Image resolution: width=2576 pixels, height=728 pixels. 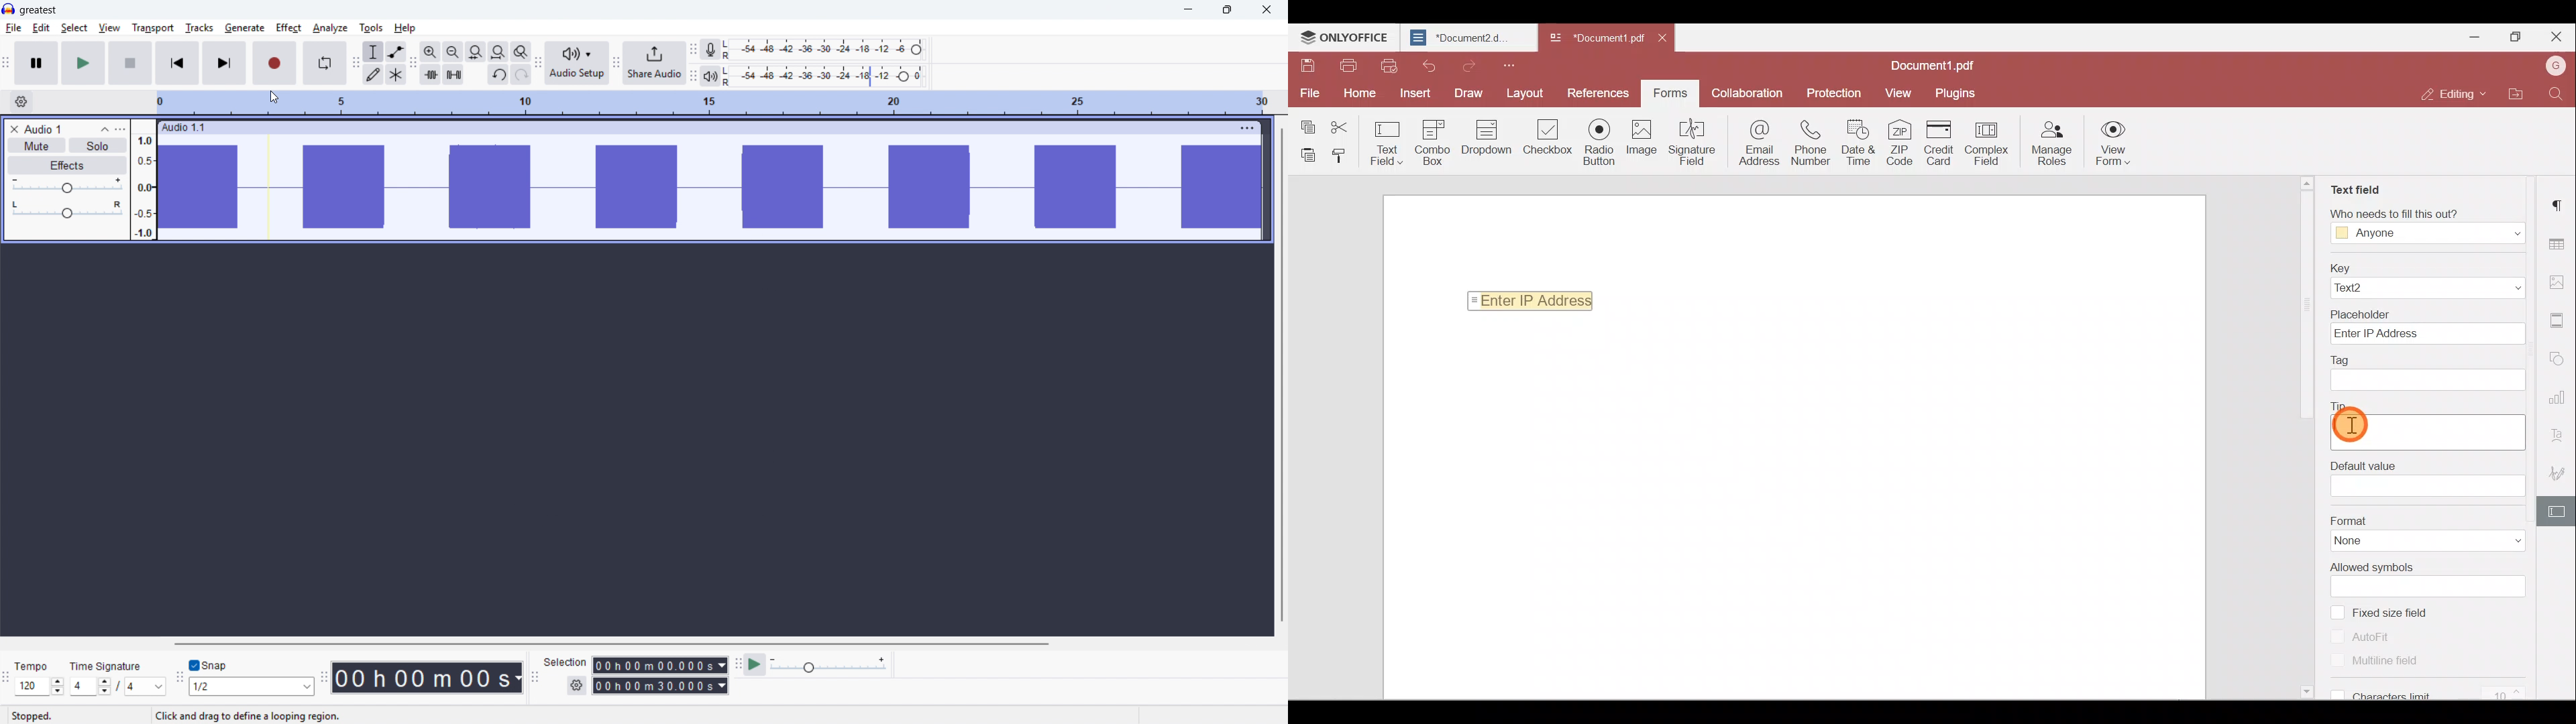 What do you see at coordinates (2420, 211) in the screenshot?
I see `Who needs to fill this out?` at bounding box center [2420, 211].